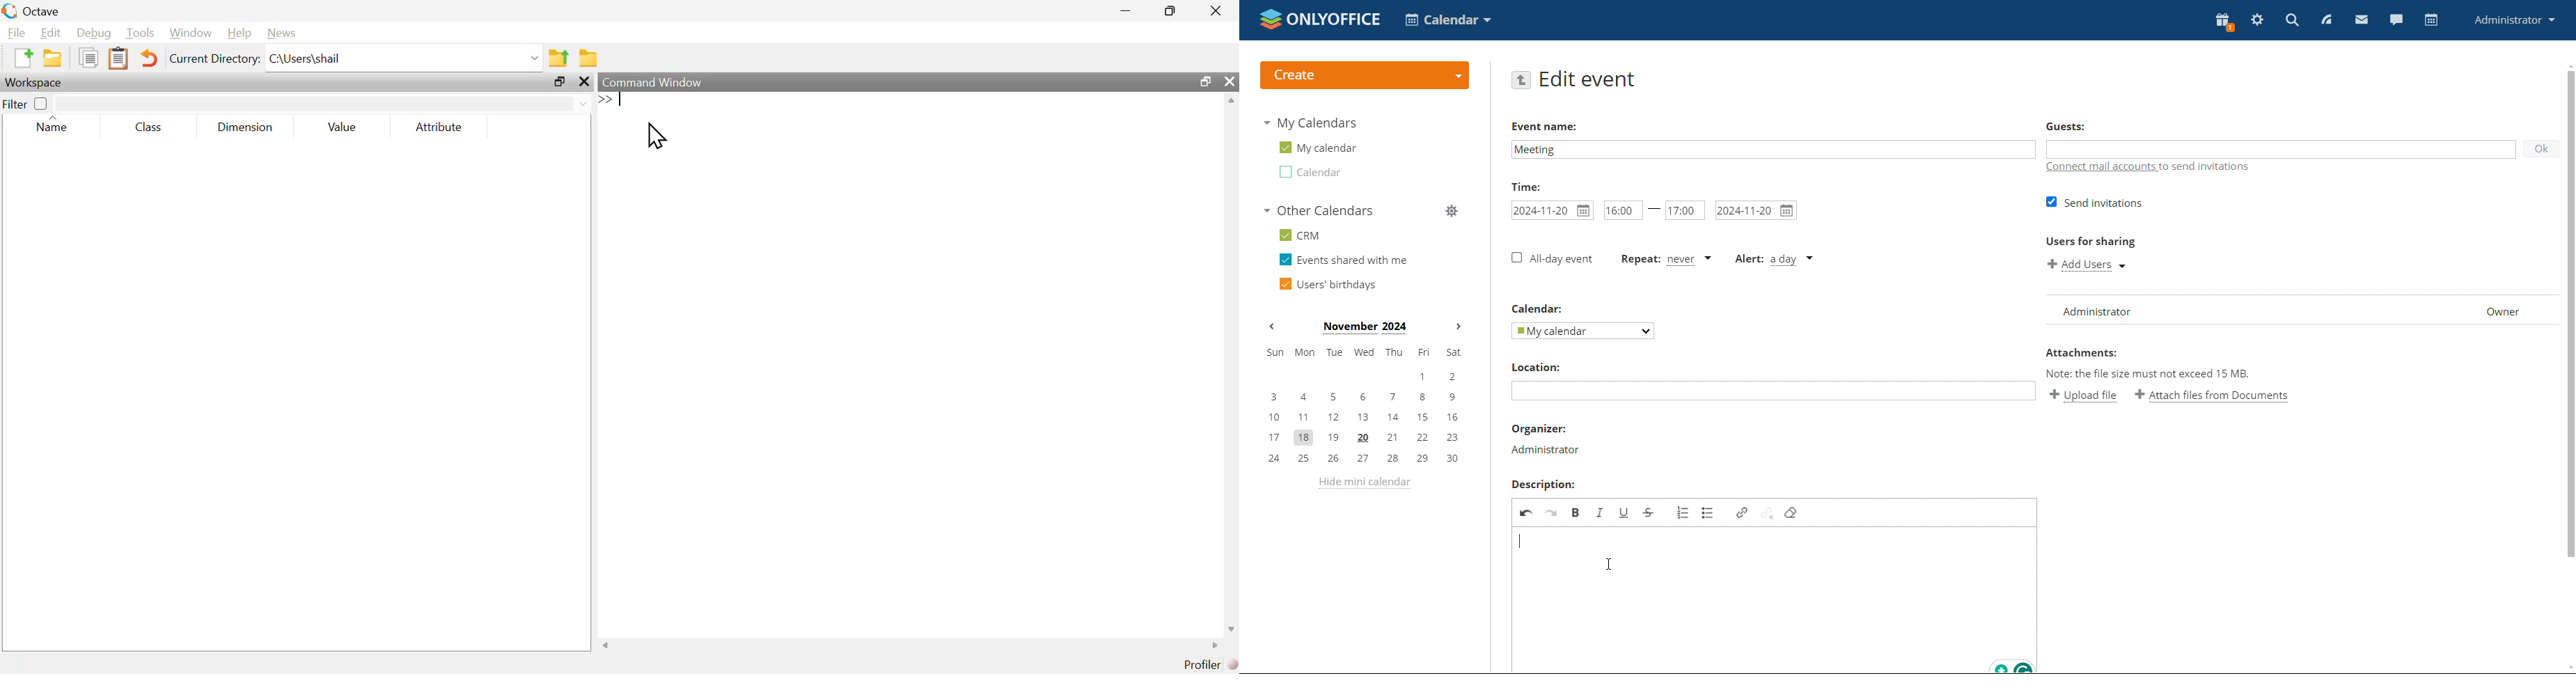 Image resolution: width=2576 pixels, height=700 pixels. What do you see at coordinates (286, 33) in the screenshot?
I see `News` at bounding box center [286, 33].